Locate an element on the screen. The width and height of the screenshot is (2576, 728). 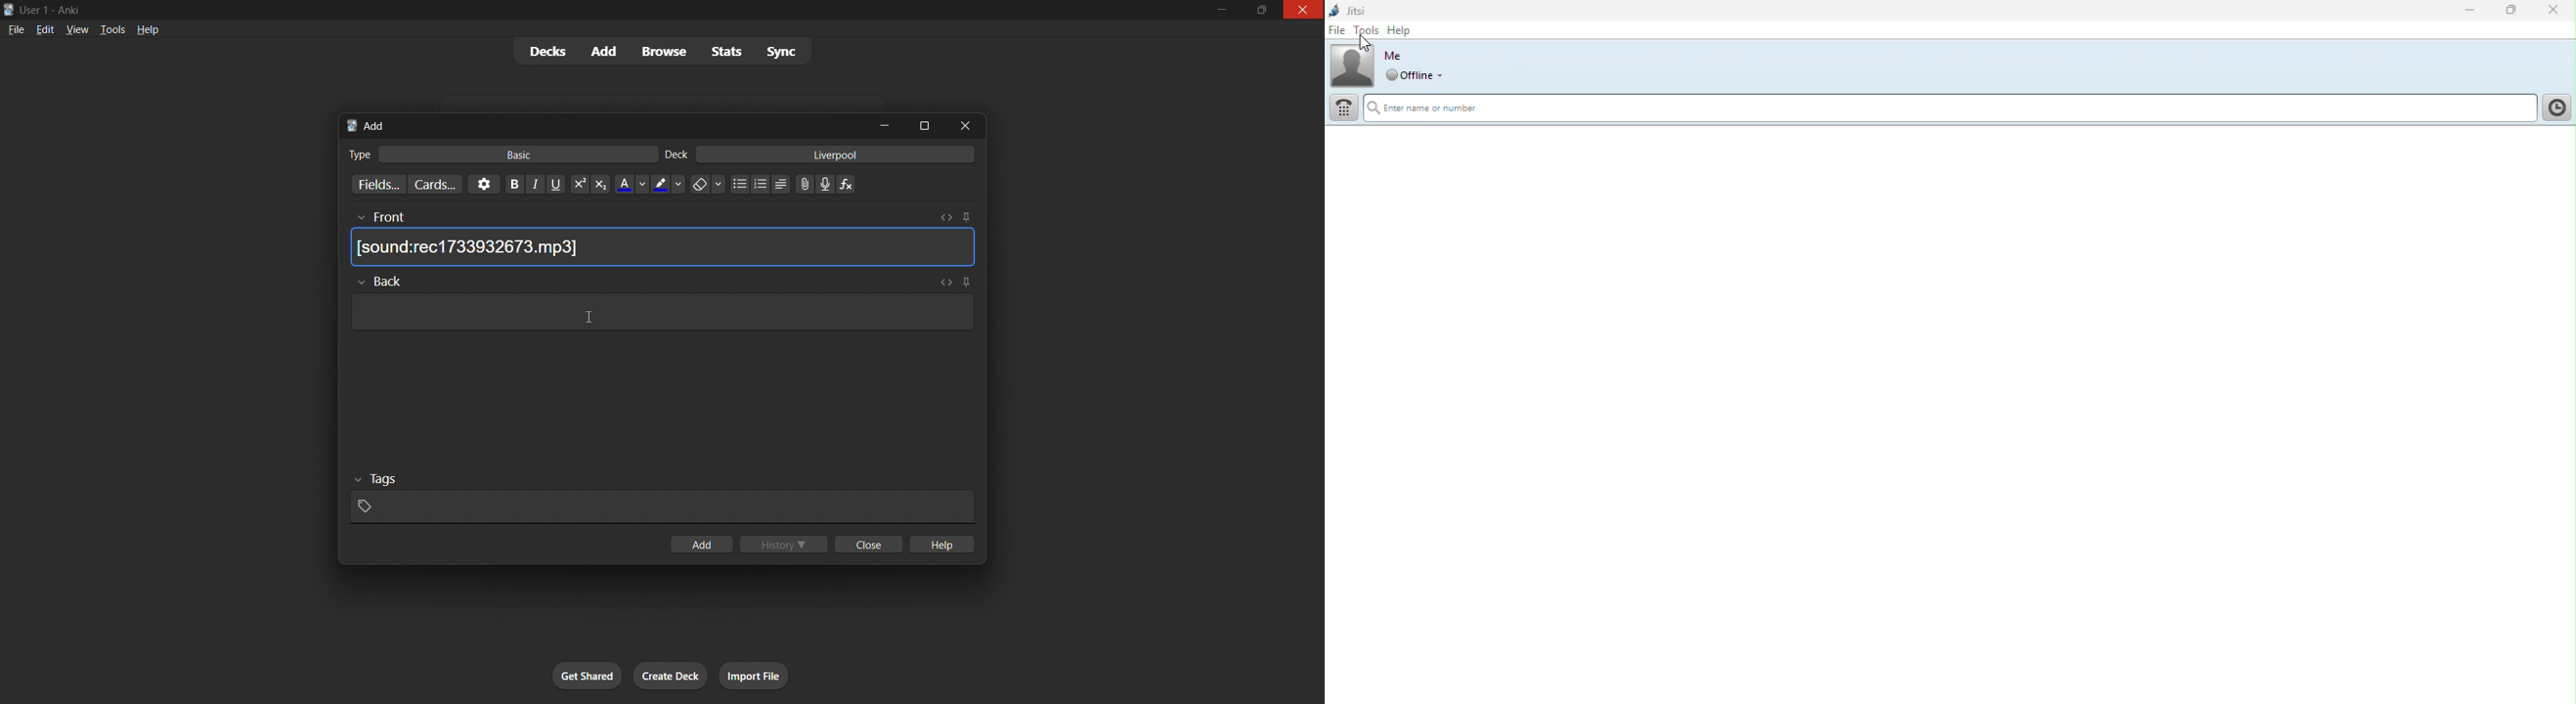
add audio is located at coordinates (825, 184).